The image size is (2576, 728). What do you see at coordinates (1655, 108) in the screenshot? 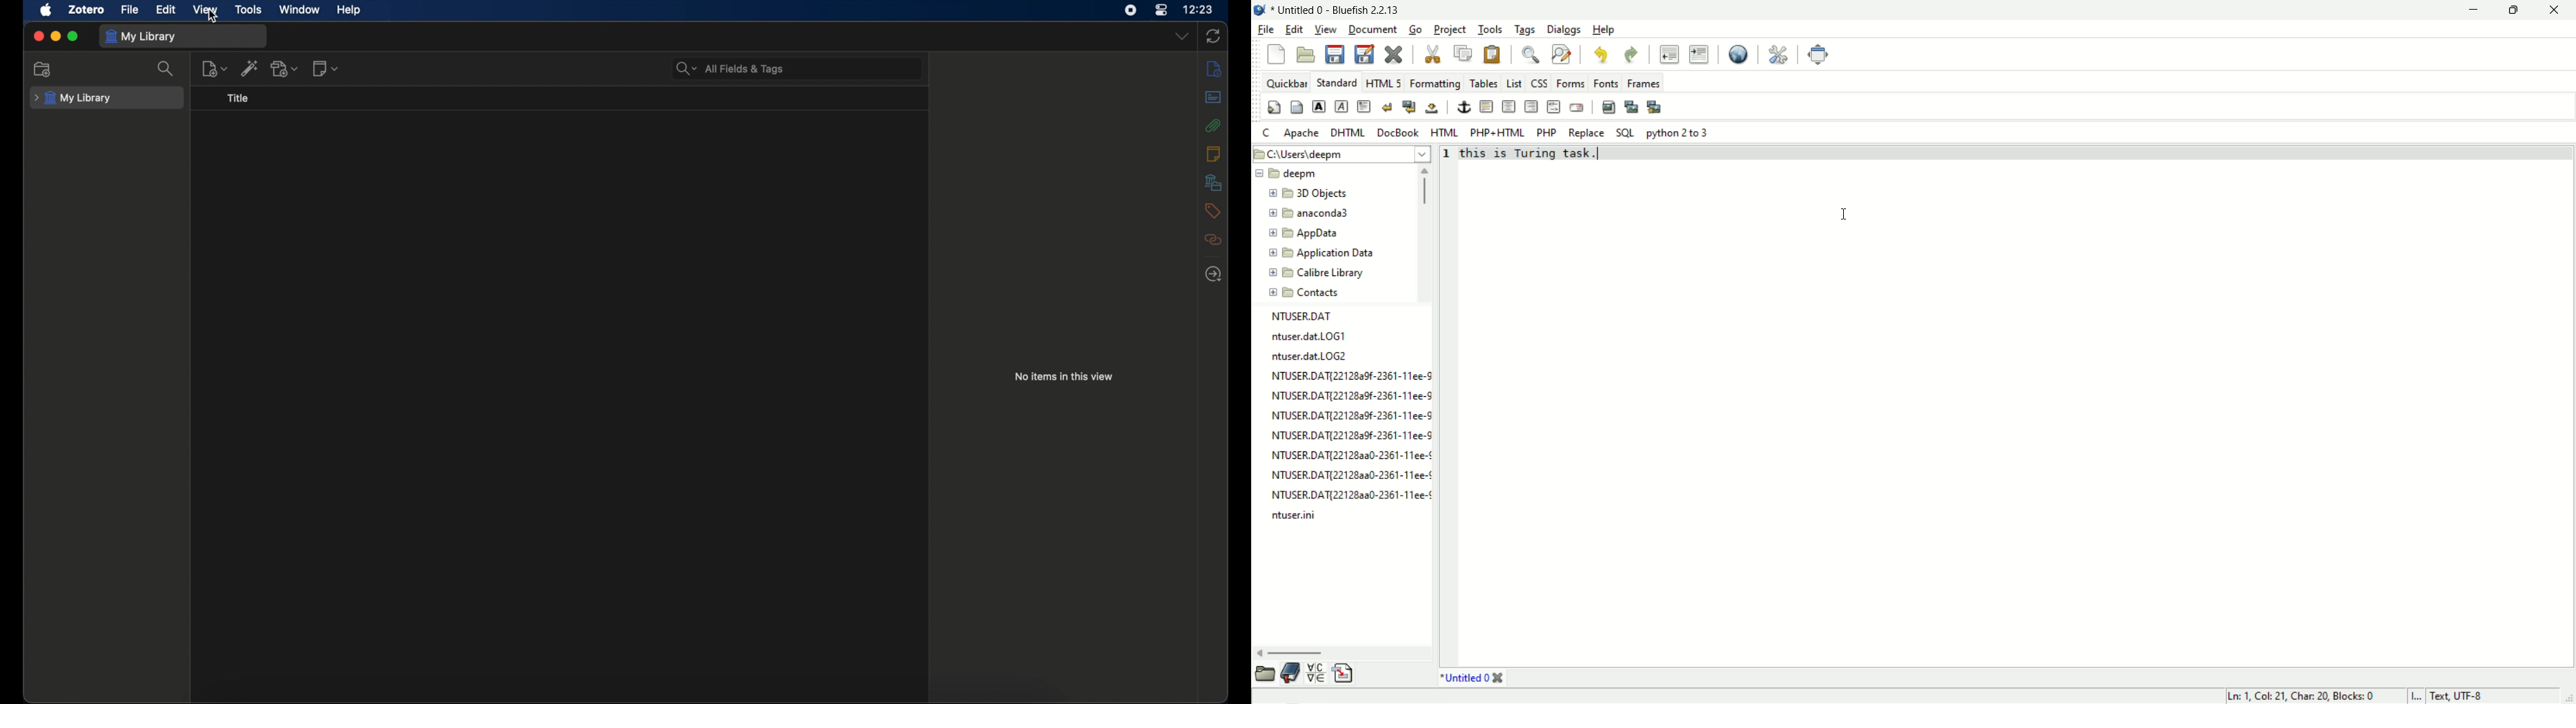
I see `multi thumbnail` at bounding box center [1655, 108].